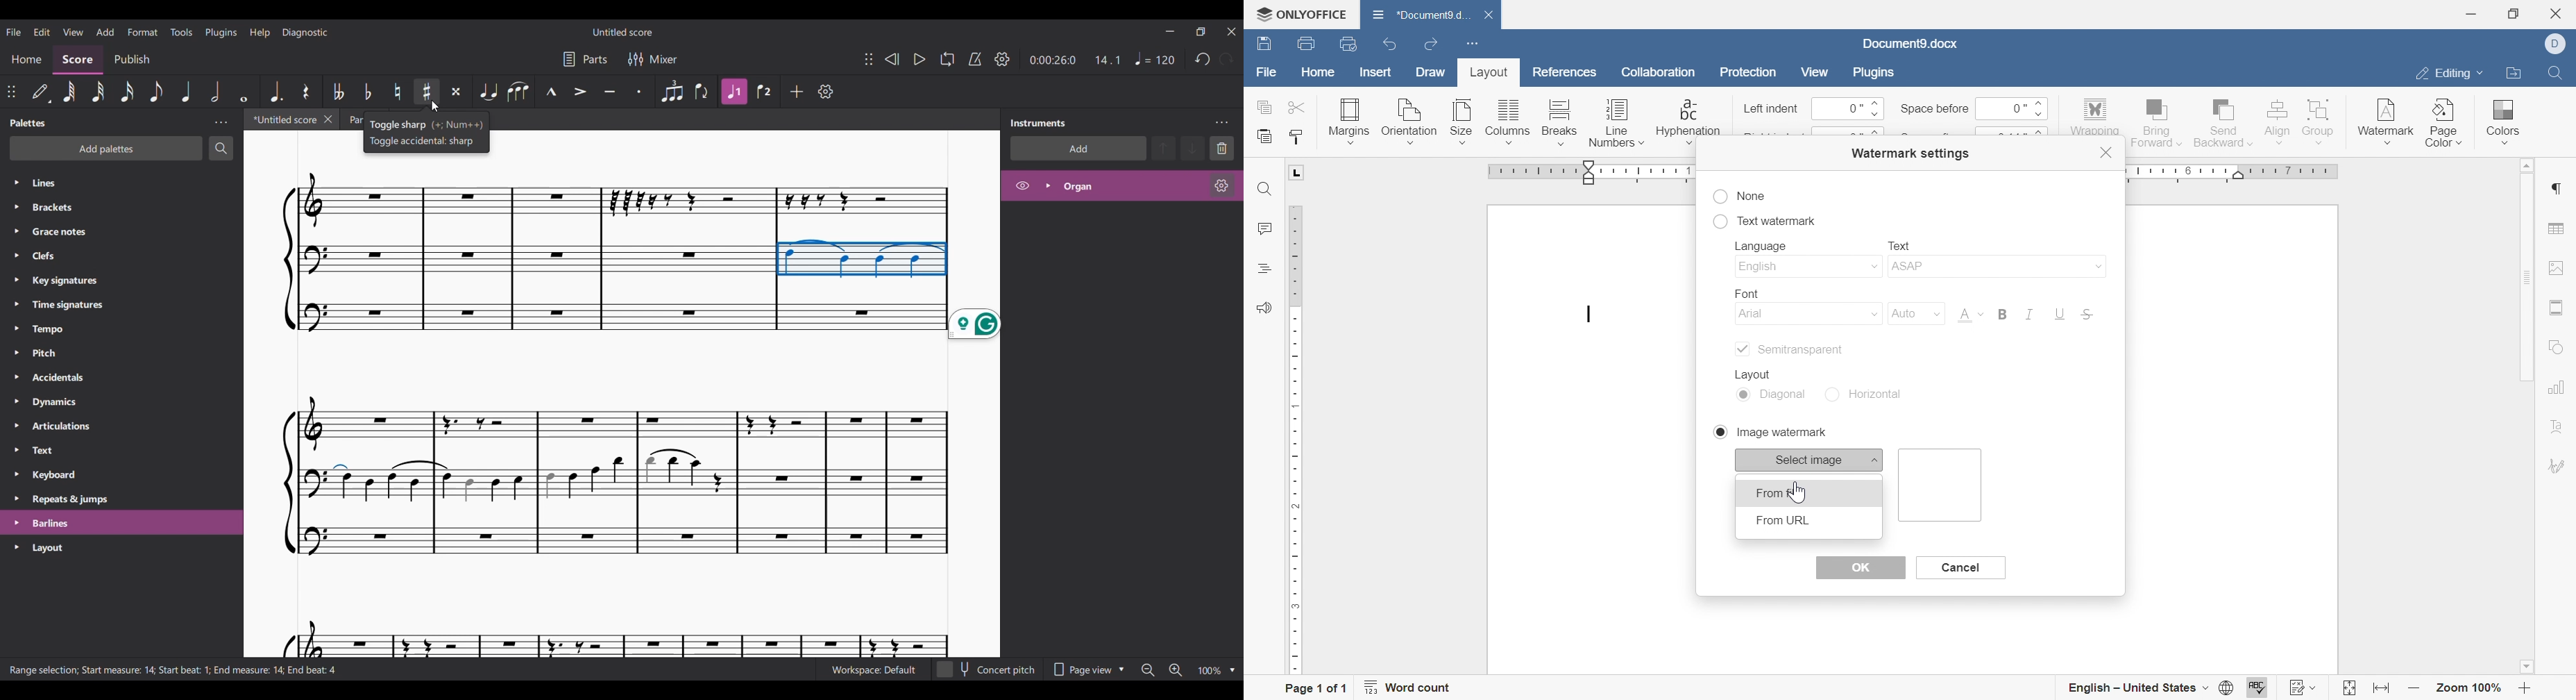 The width and height of the screenshot is (2576, 700). Describe the element at coordinates (579, 92) in the screenshot. I see `Accent` at that location.